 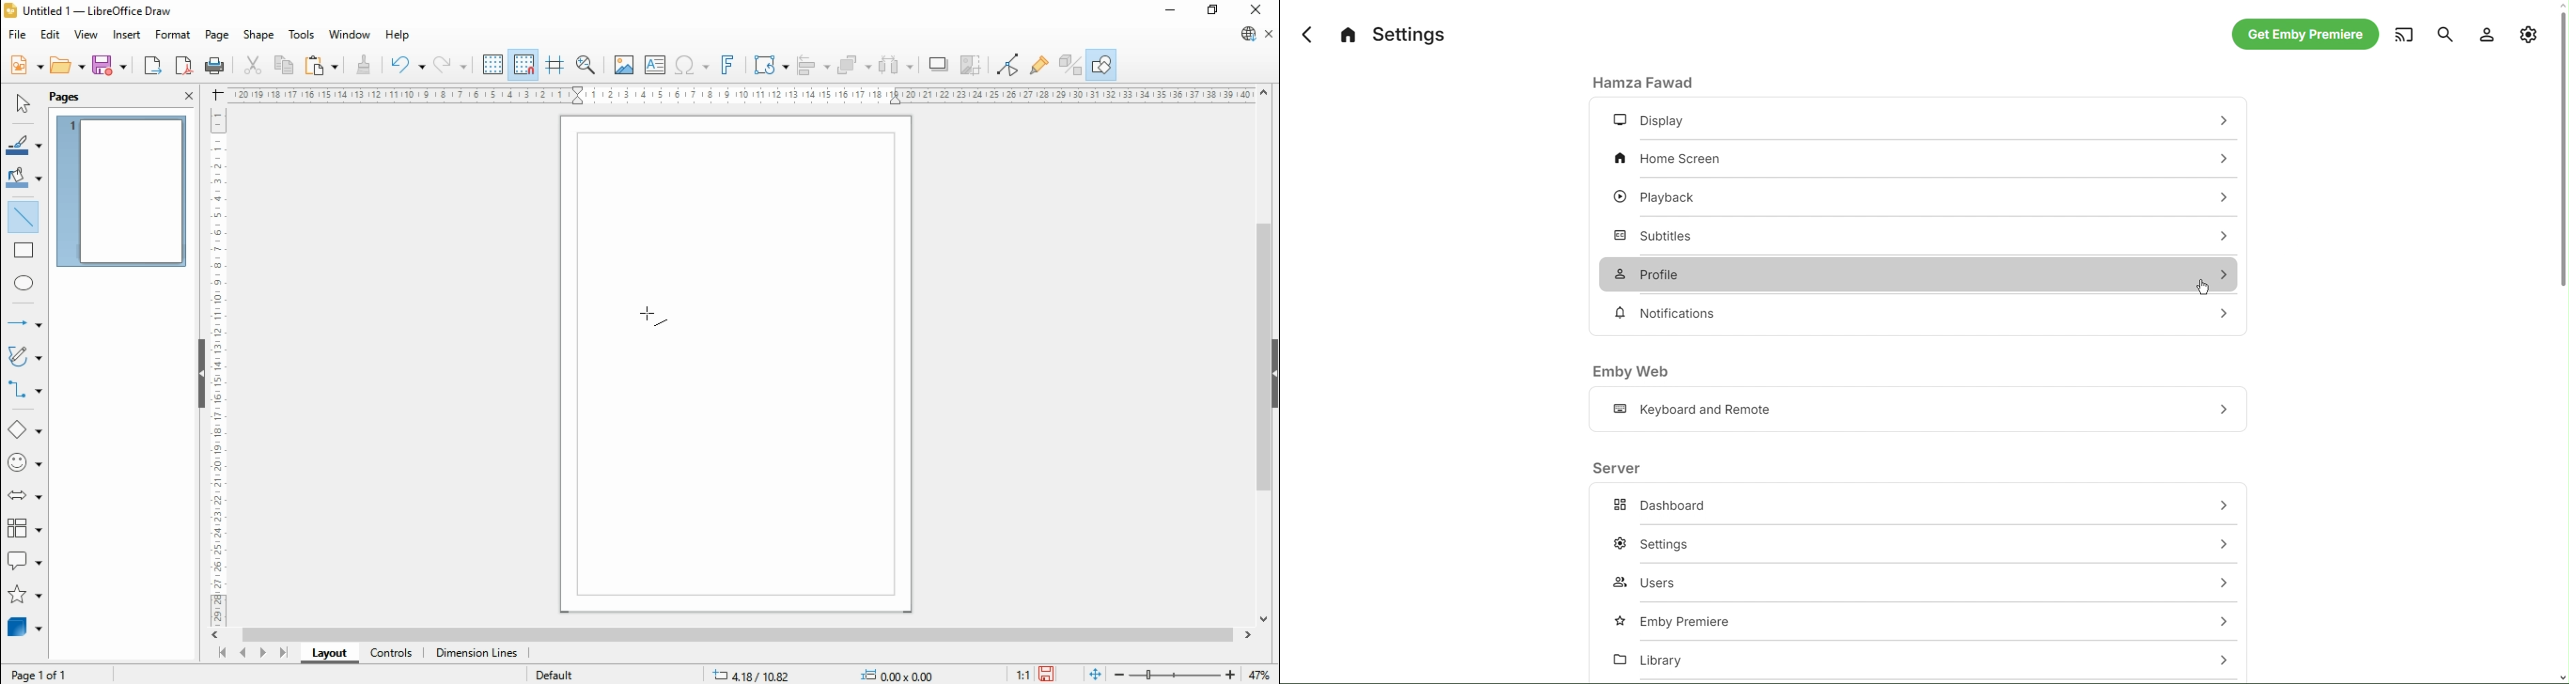 What do you see at coordinates (900, 675) in the screenshot?
I see `0.00x0.00` at bounding box center [900, 675].